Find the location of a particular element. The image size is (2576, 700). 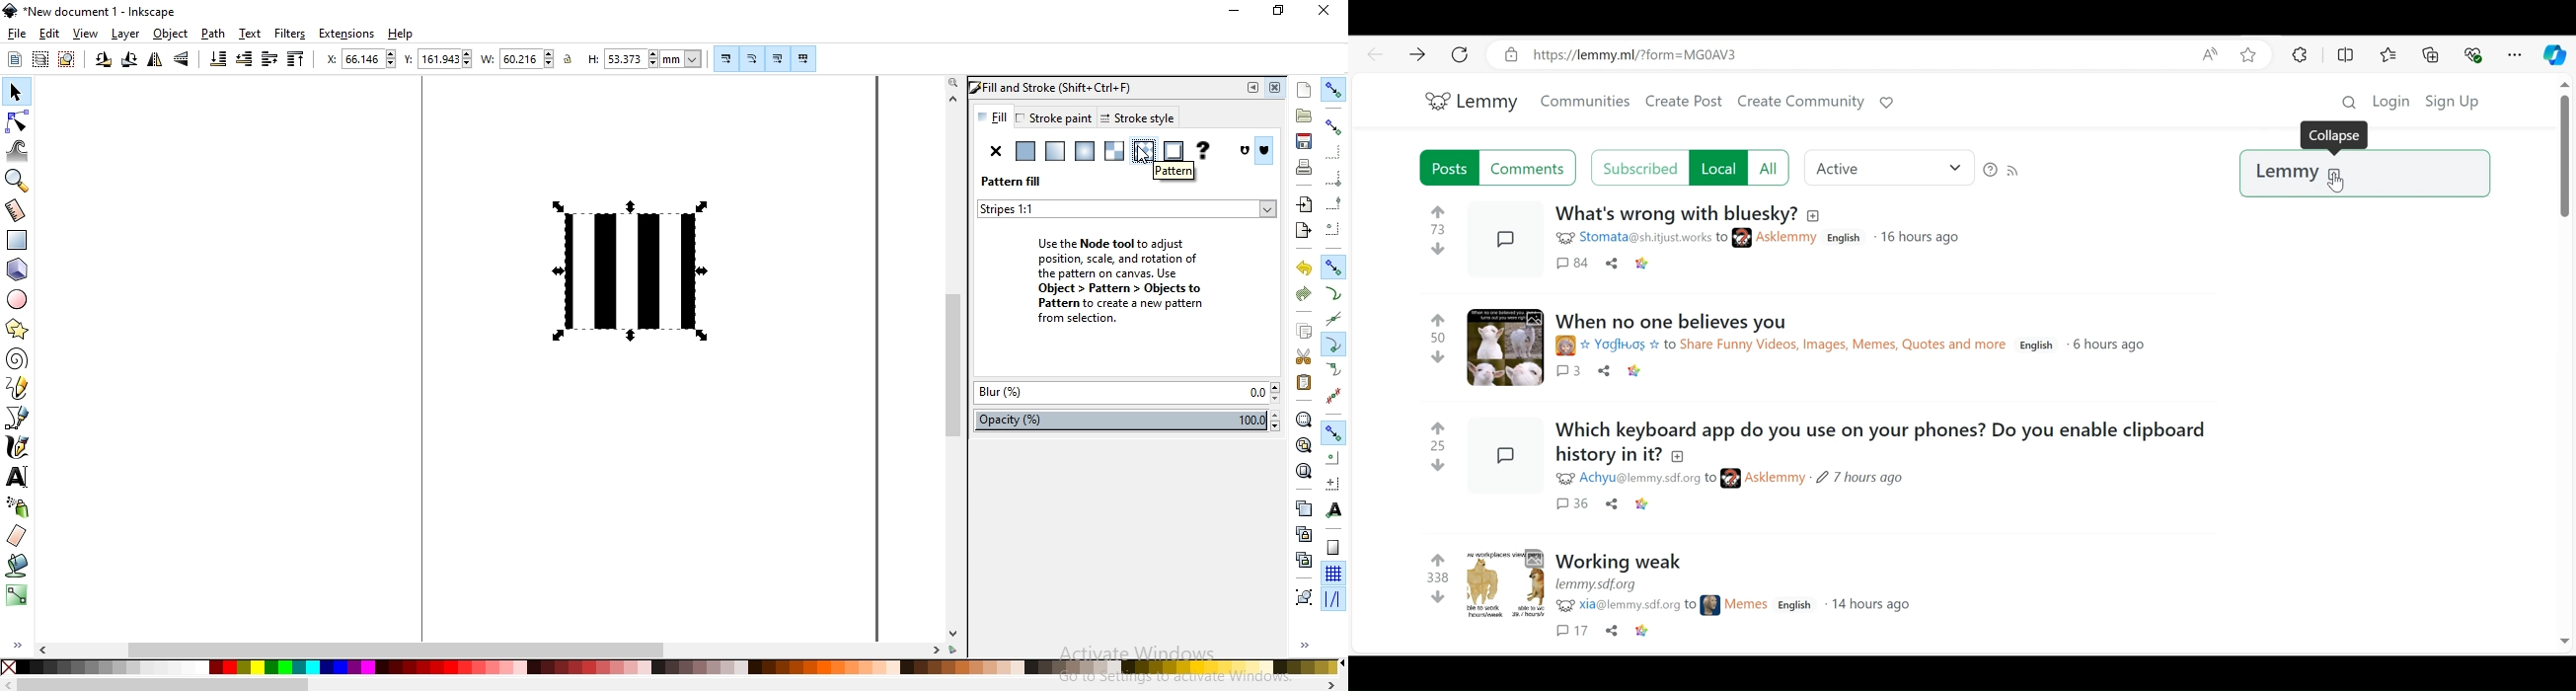

print document is located at coordinates (1302, 167).